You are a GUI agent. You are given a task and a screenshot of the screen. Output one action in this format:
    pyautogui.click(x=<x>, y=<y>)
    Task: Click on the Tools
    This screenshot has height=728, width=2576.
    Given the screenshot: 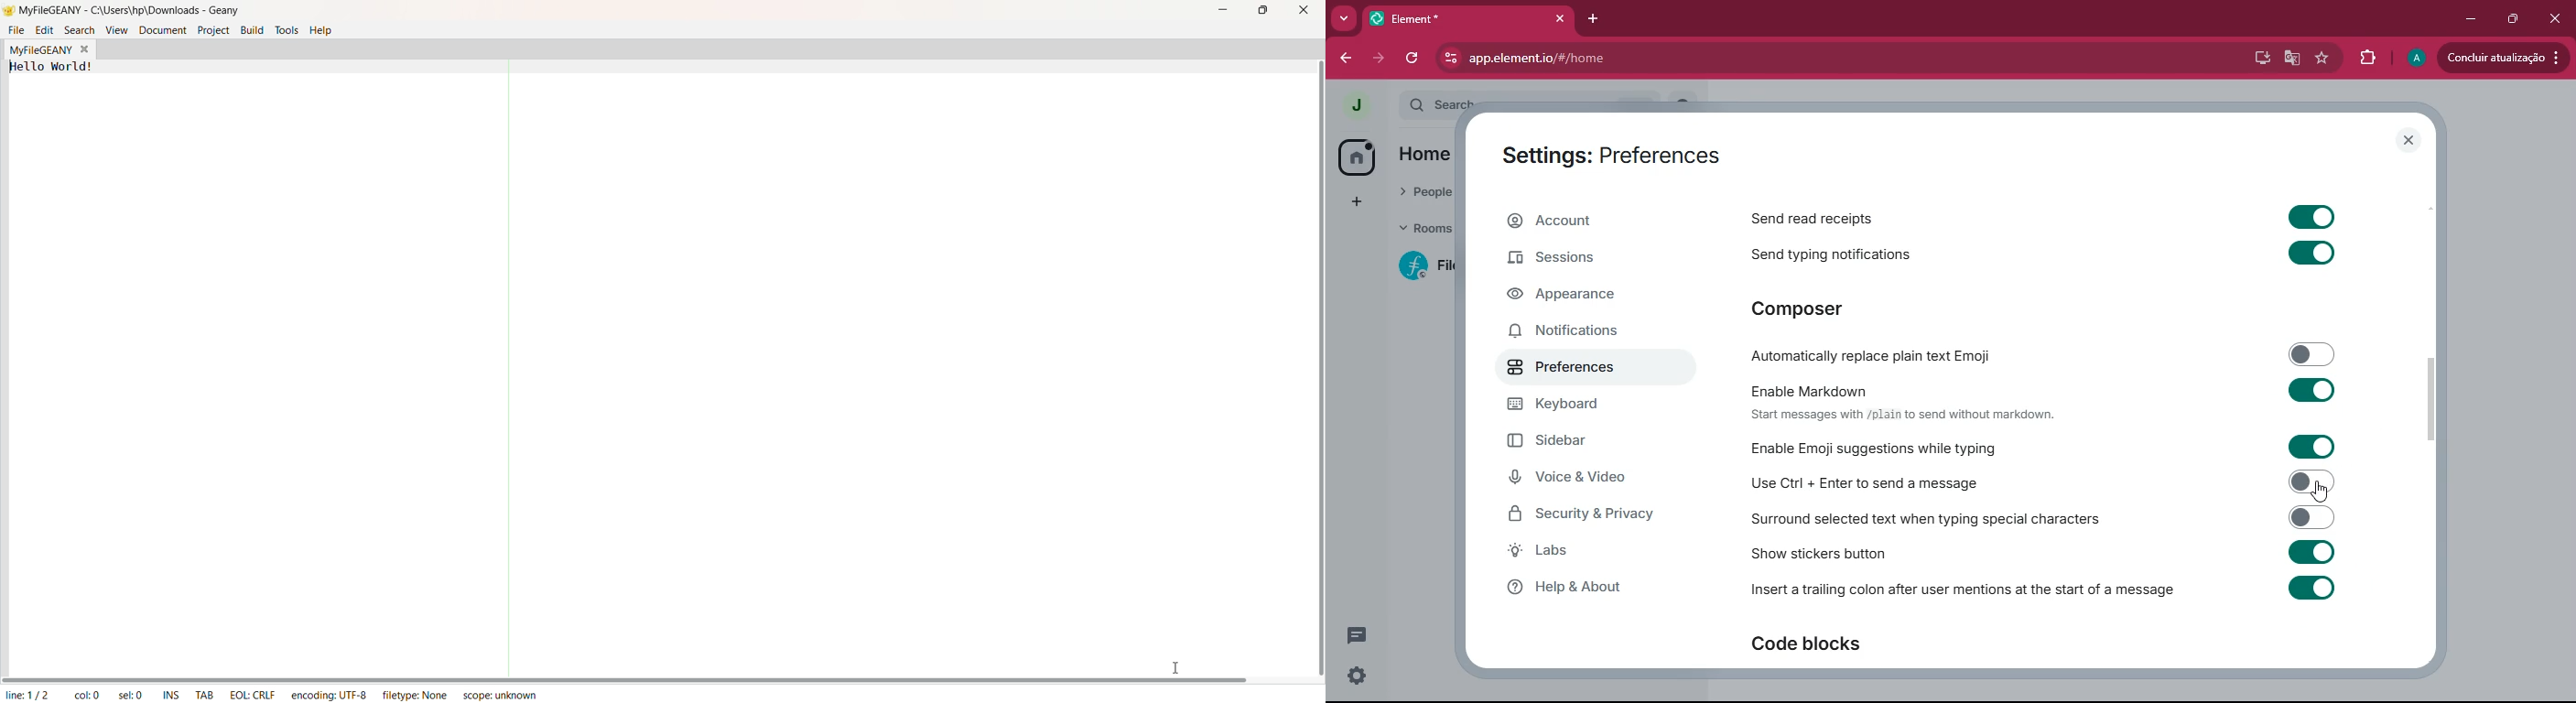 What is the action you would take?
    pyautogui.click(x=288, y=30)
    